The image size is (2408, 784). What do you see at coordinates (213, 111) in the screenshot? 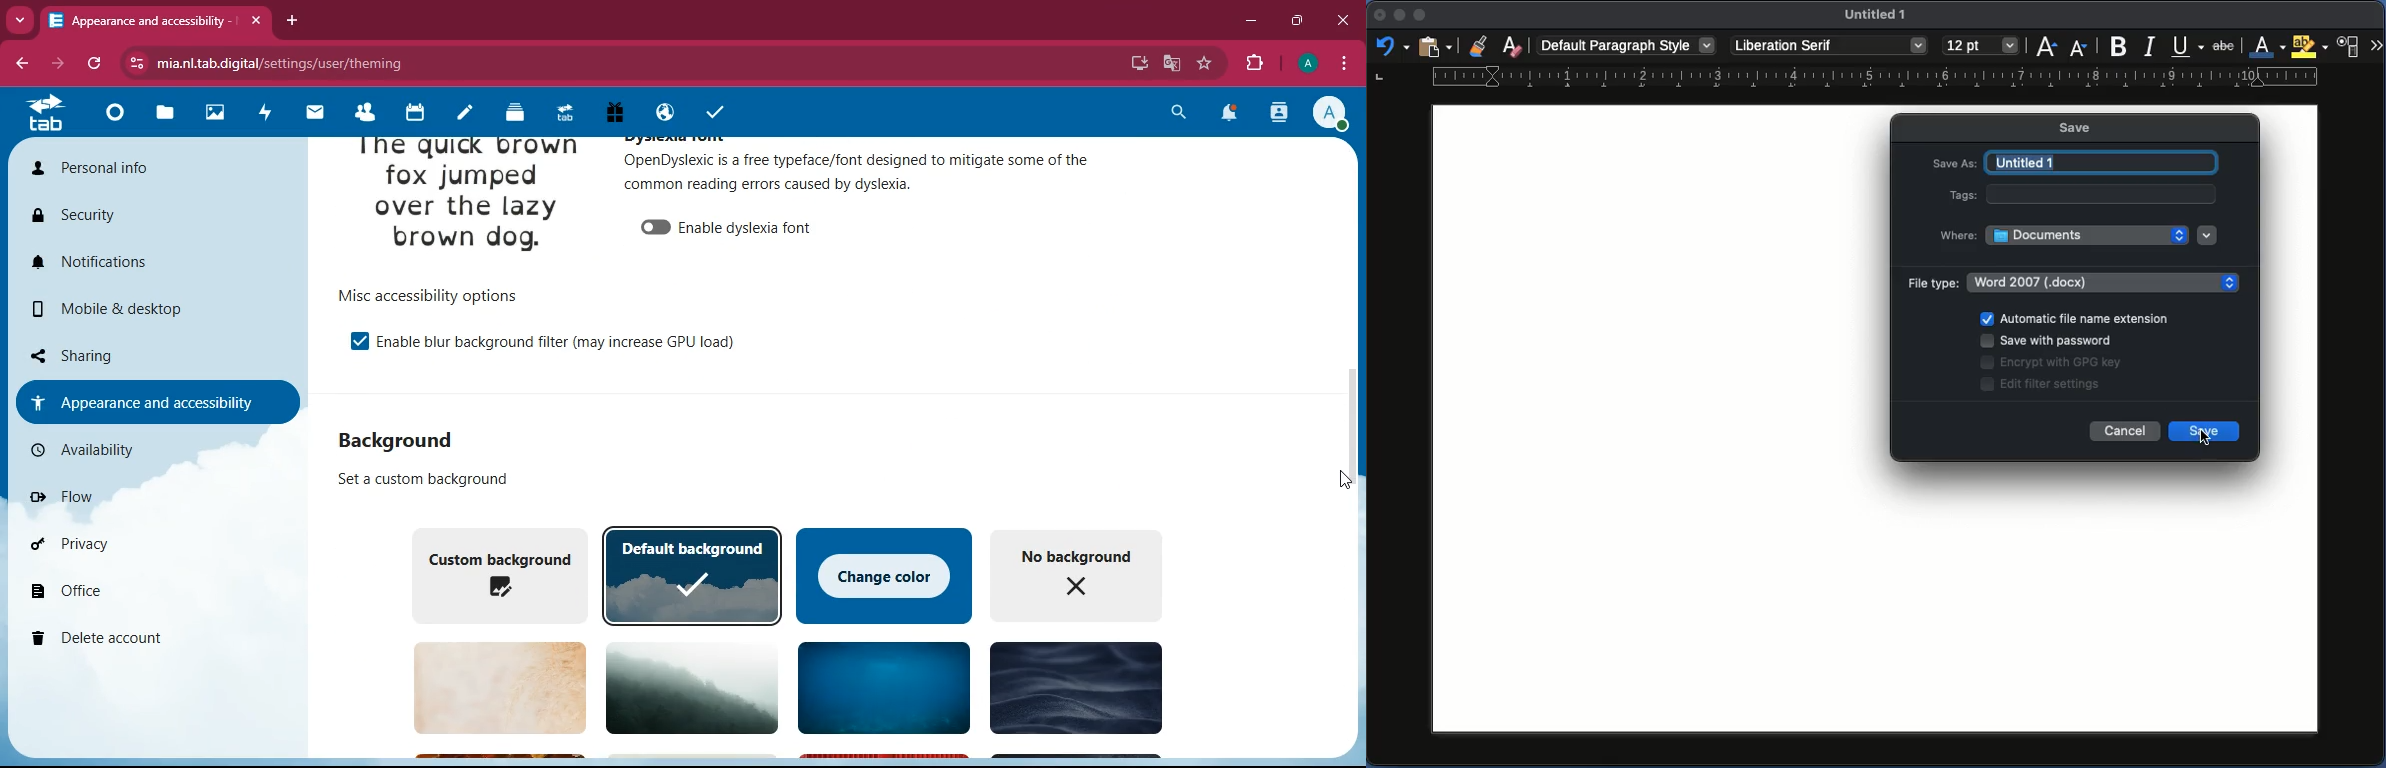
I see `images` at bounding box center [213, 111].